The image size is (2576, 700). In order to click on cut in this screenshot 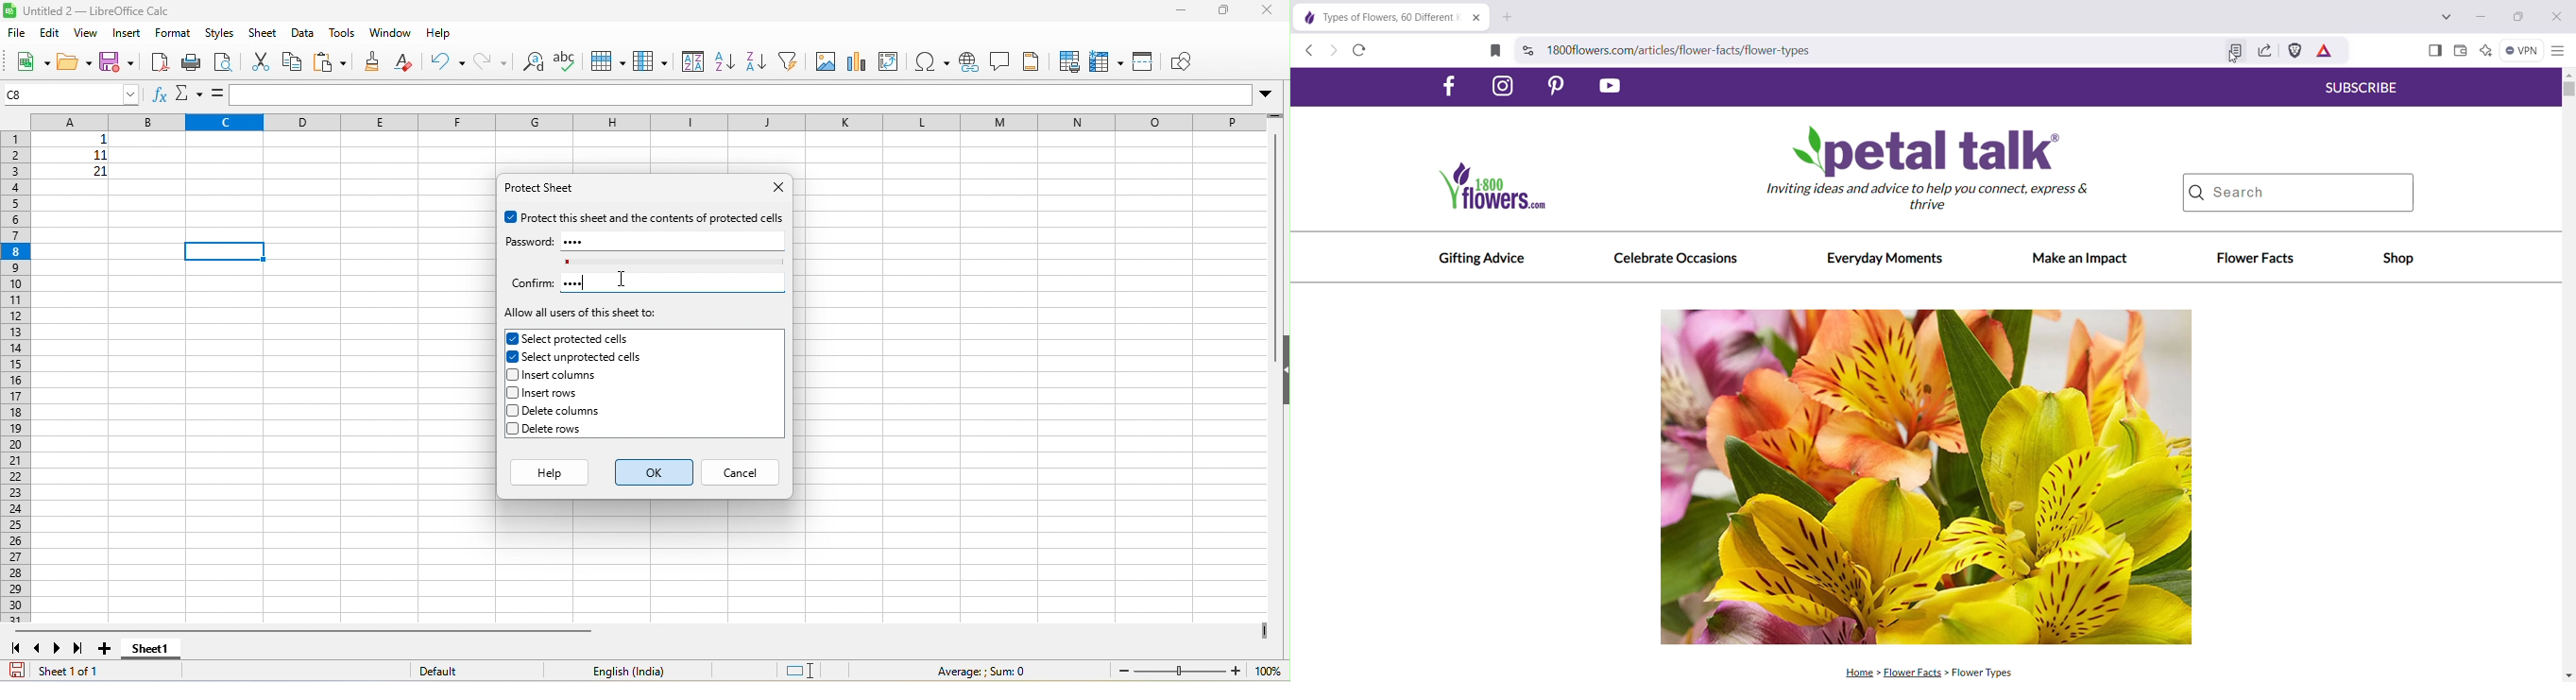, I will do `click(263, 62)`.